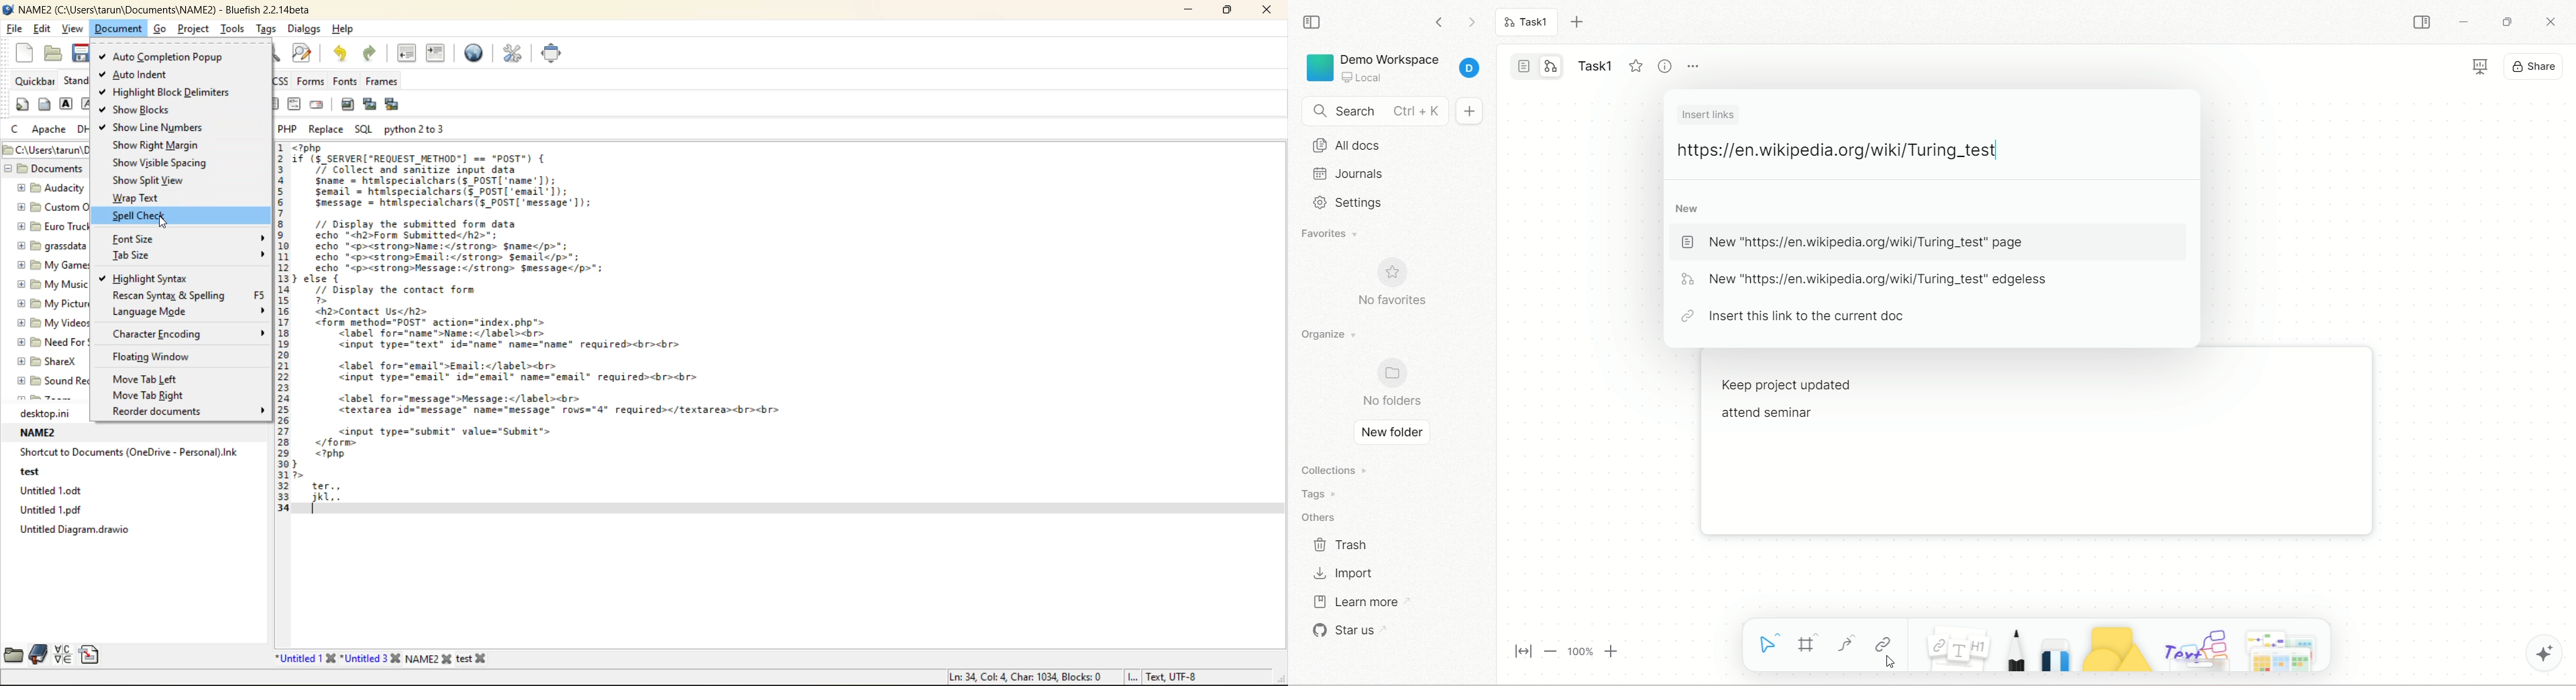  What do you see at coordinates (342, 54) in the screenshot?
I see `undo` at bounding box center [342, 54].